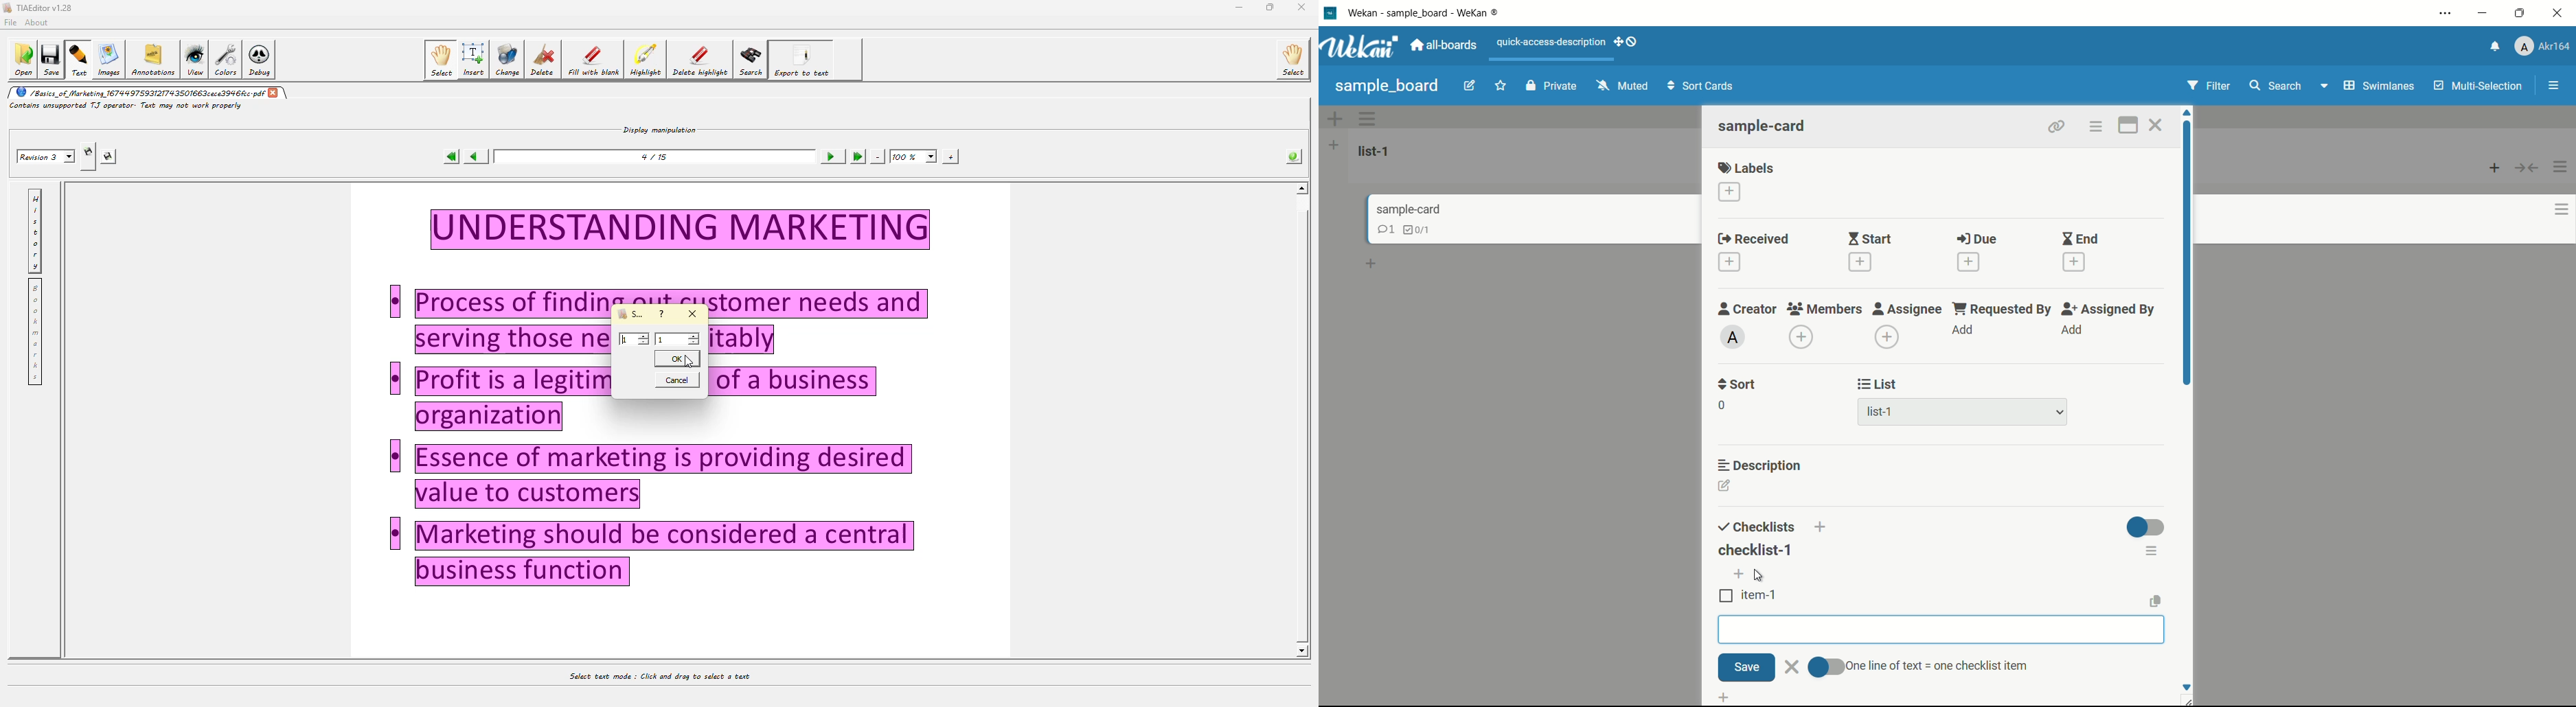 The height and width of the screenshot is (728, 2576). Describe the element at coordinates (44, 156) in the screenshot. I see `revision` at that location.